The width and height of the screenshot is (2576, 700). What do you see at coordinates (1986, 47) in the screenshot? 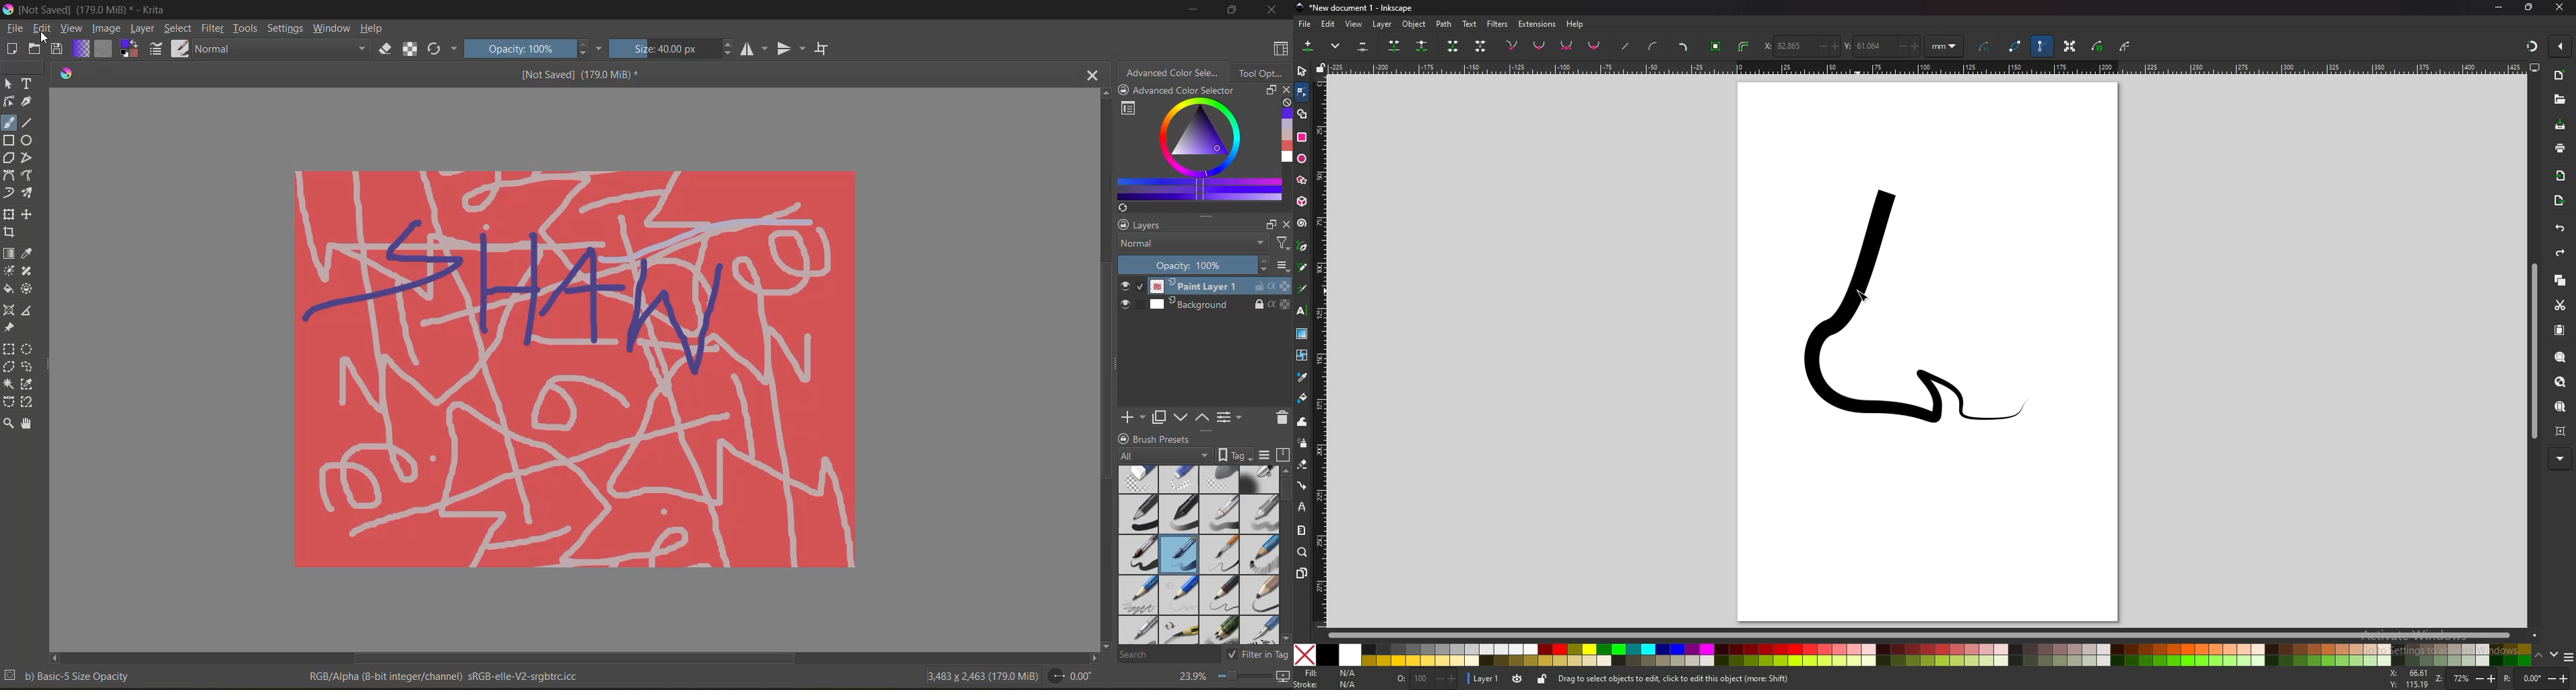
I see `next path effect parameter` at bounding box center [1986, 47].